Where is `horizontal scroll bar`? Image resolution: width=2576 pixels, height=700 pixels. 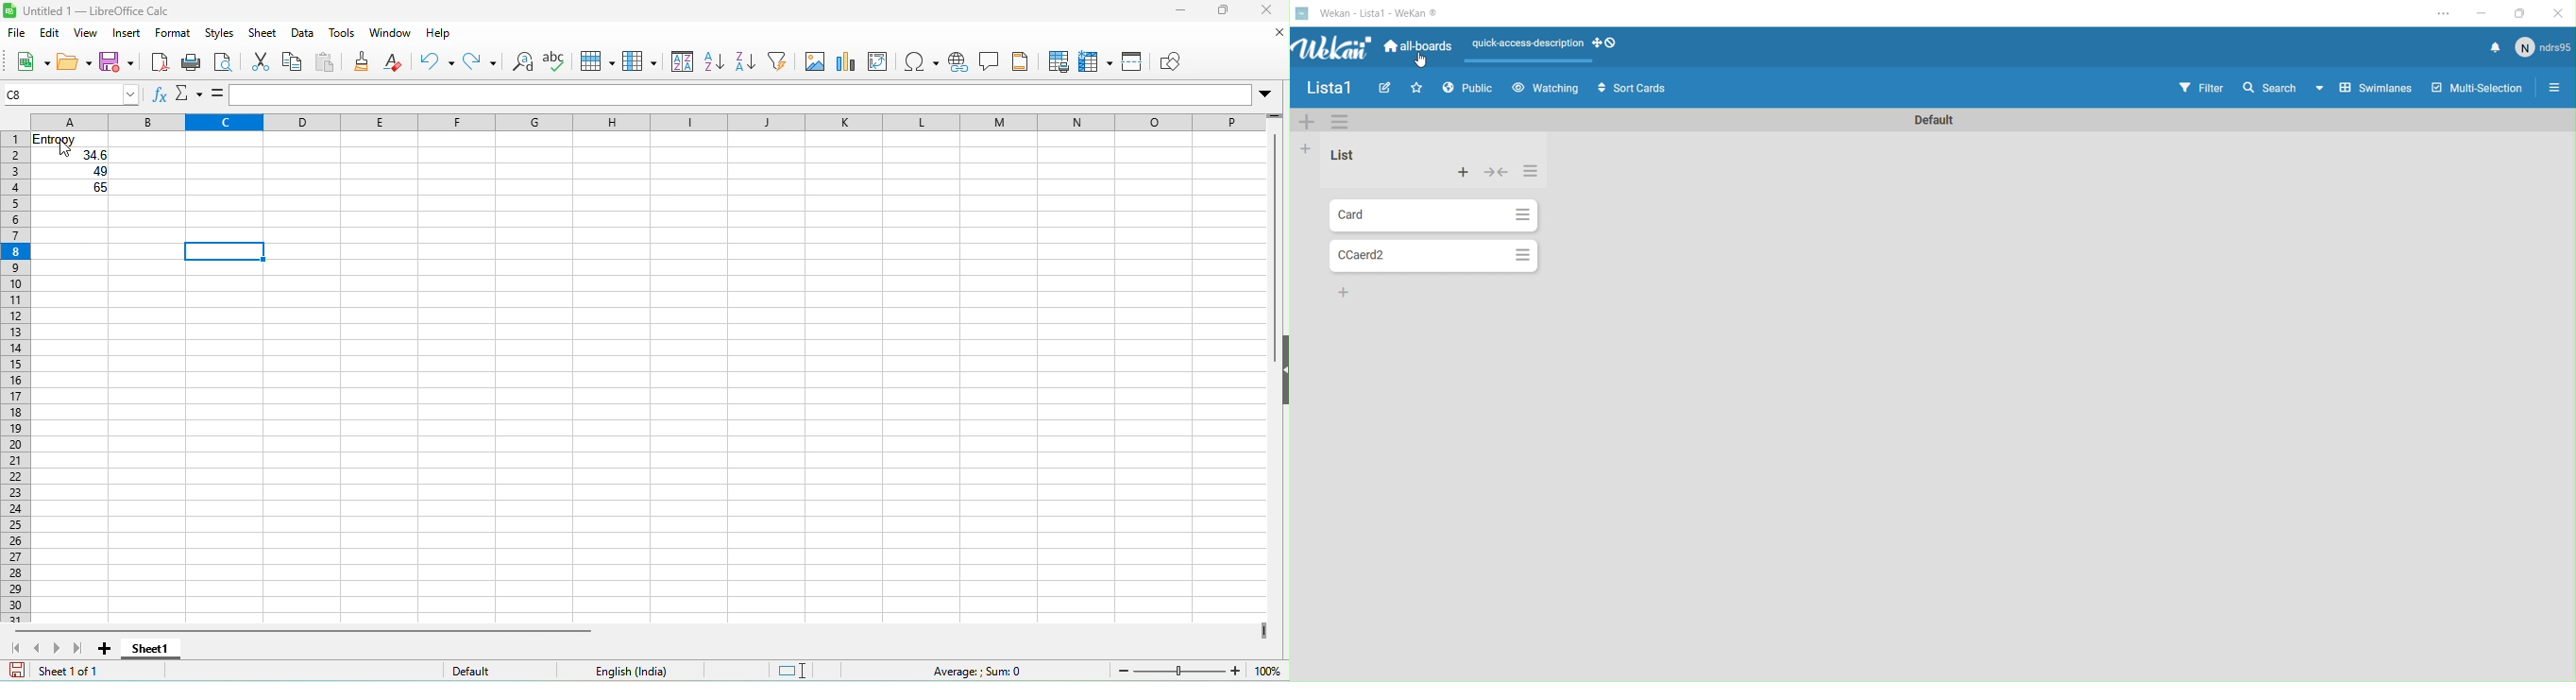
horizontal scroll bar is located at coordinates (300, 630).